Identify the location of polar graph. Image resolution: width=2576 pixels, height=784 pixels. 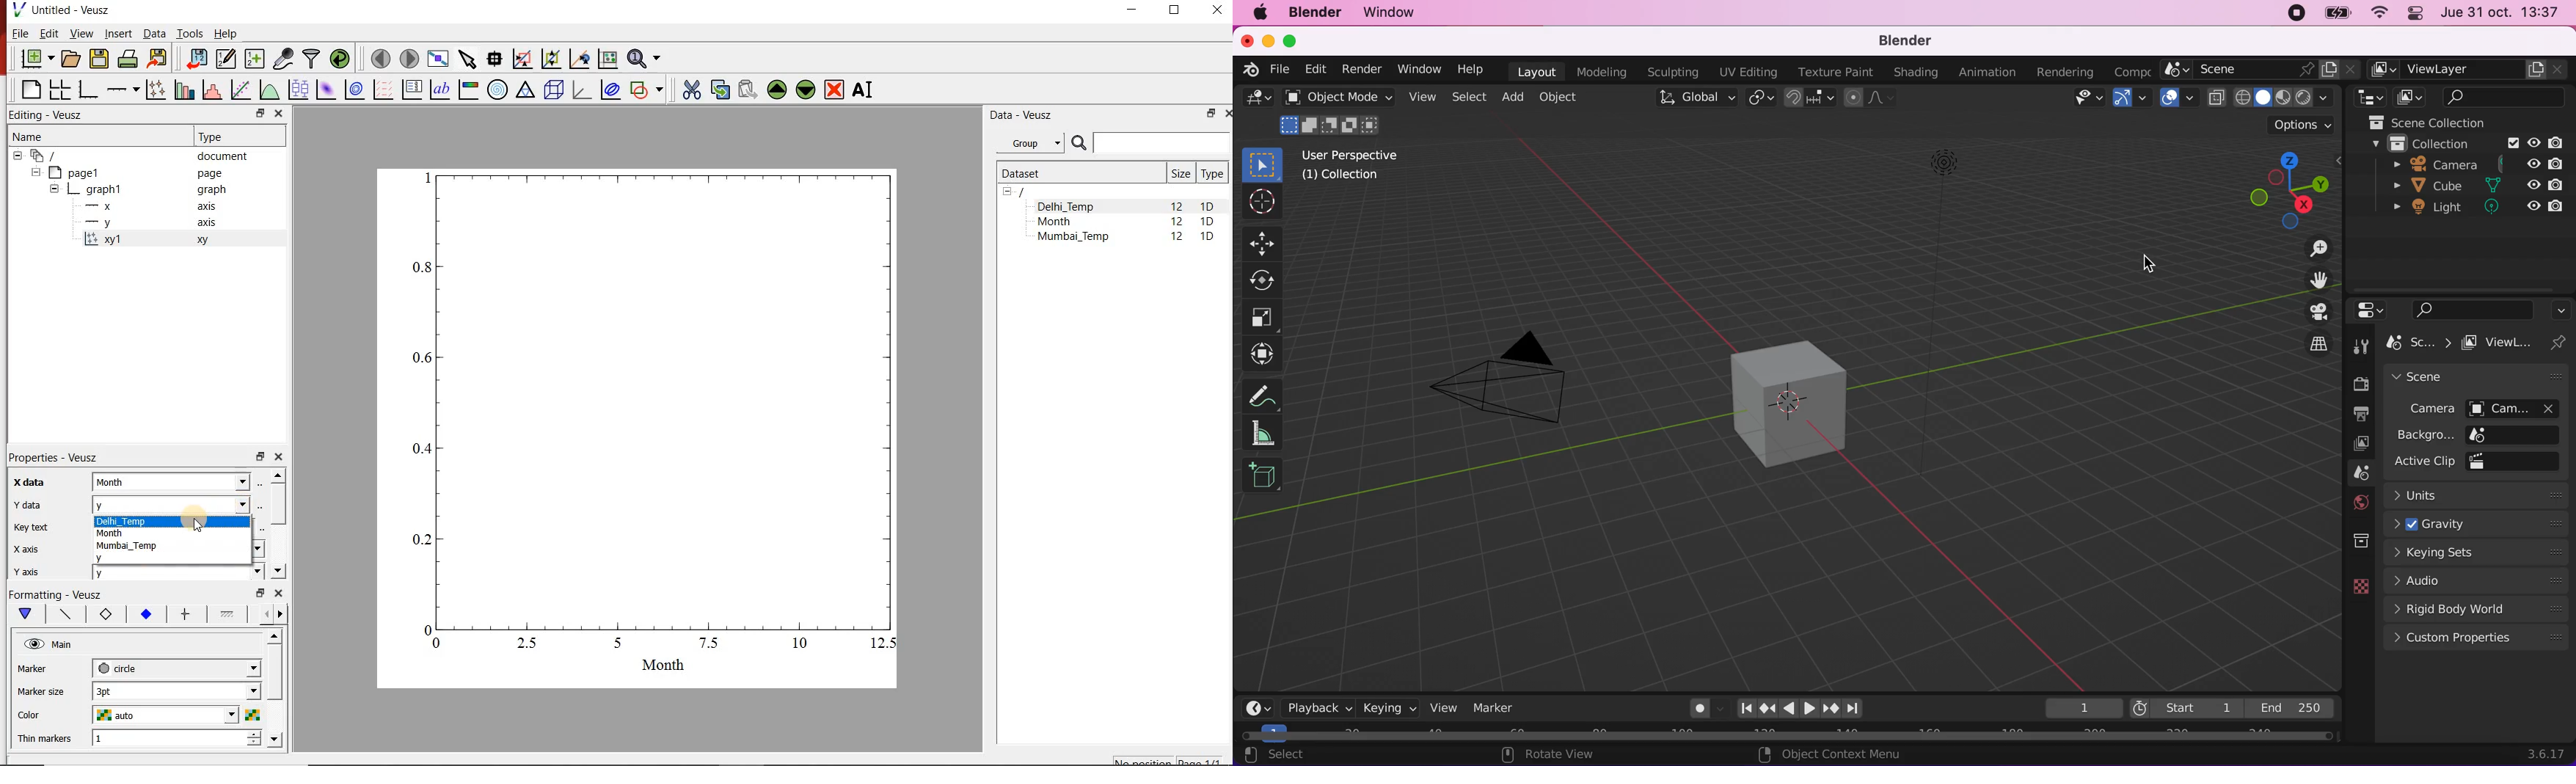
(498, 91).